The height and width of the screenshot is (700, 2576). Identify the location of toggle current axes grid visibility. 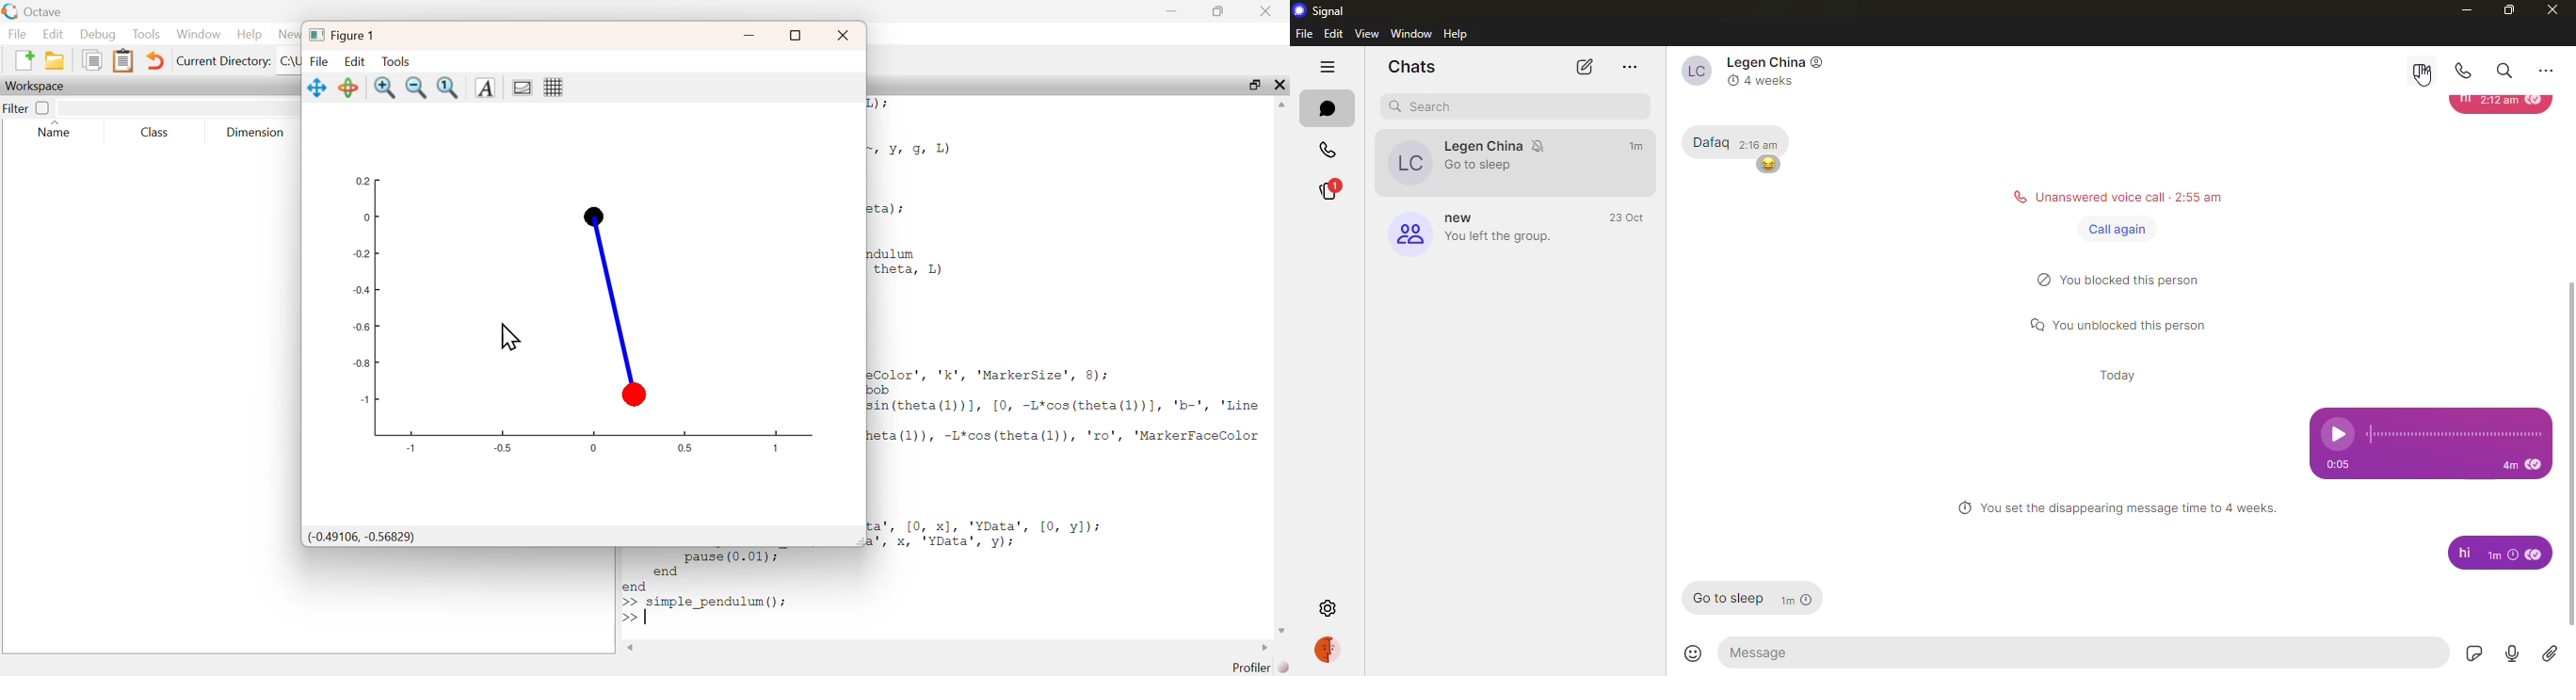
(554, 89).